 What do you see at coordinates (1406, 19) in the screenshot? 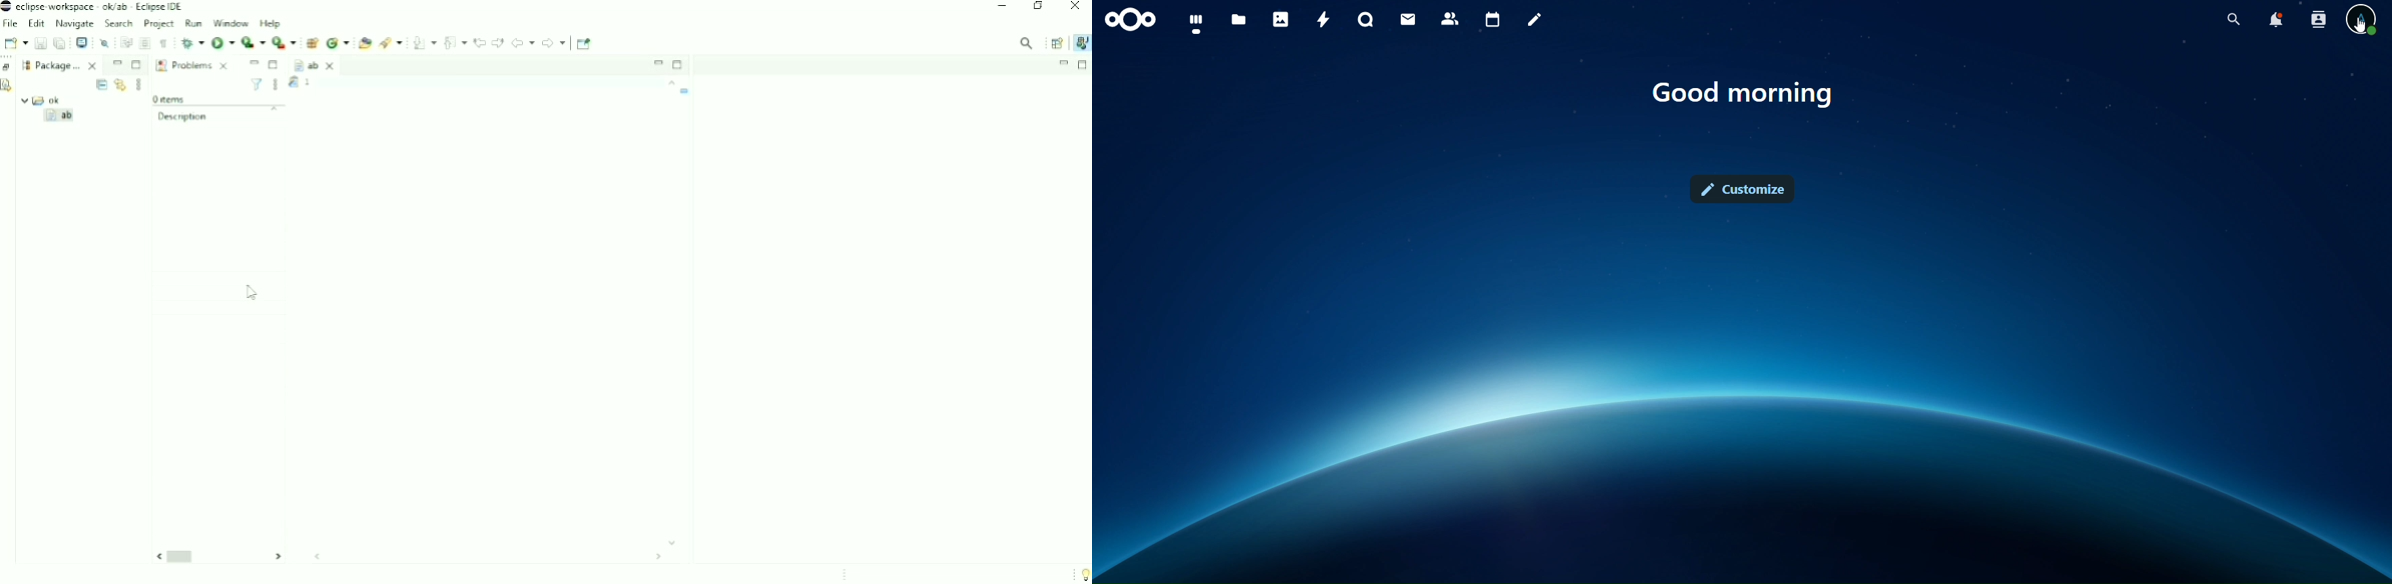
I see `mail` at bounding box center [1406, 19].